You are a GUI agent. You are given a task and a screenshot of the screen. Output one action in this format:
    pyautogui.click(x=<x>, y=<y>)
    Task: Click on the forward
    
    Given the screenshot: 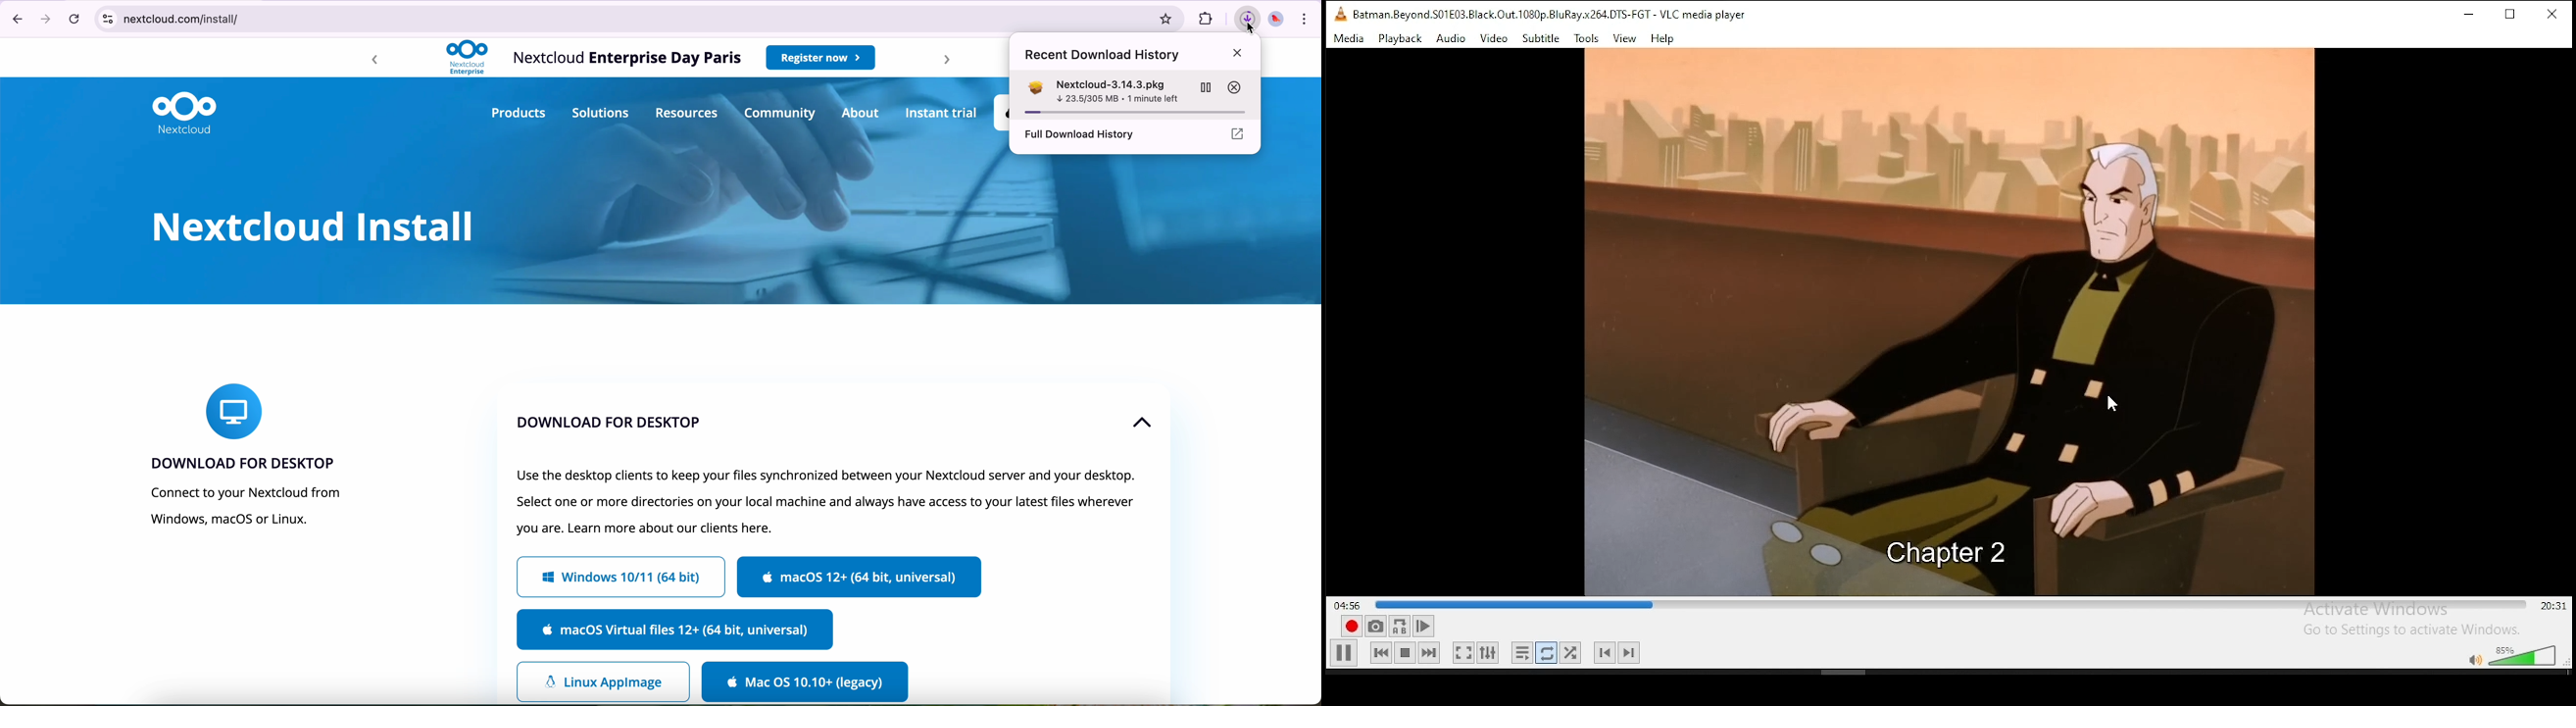 What is the action you would take?
    pyautogui.click(x=941, y=60)
    